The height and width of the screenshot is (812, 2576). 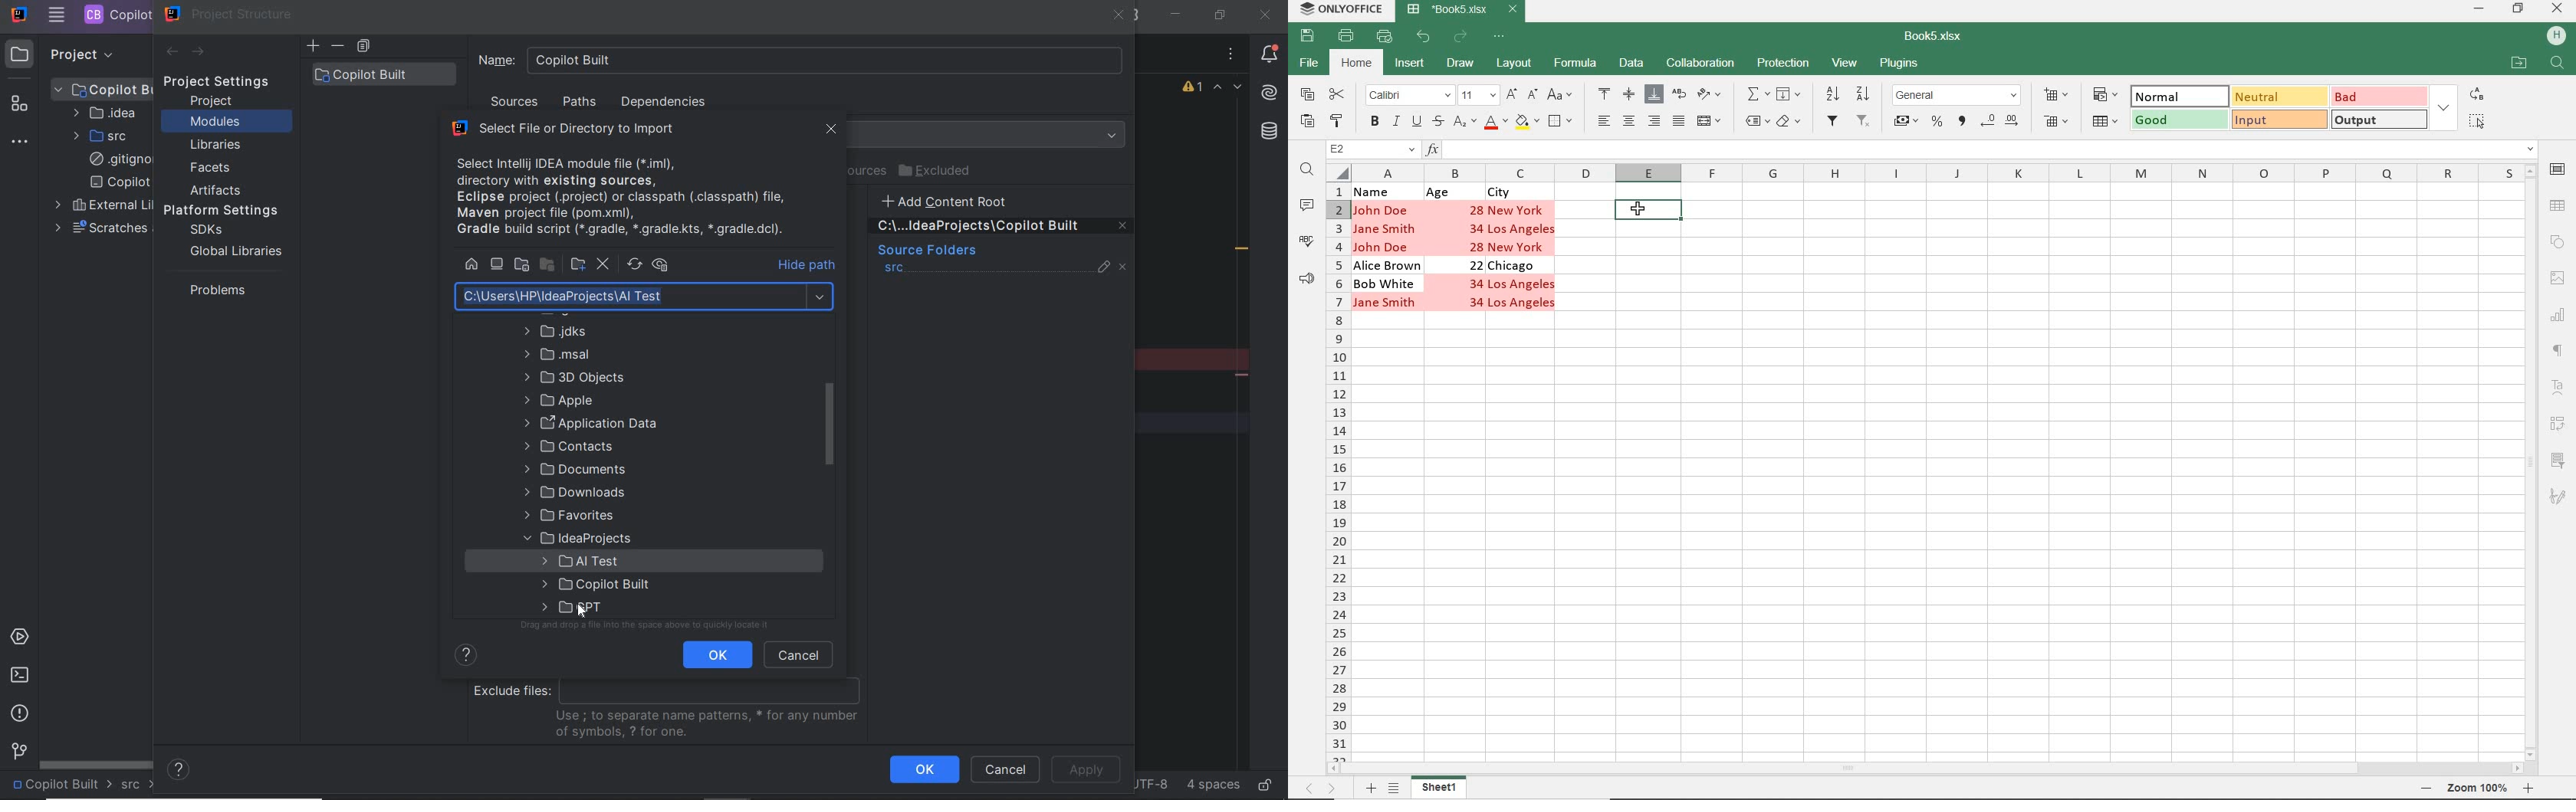 What do you see at coordinates (1003, 228) in the screenshot?
I see `remove content entry` at bounding box center [1003, 228].